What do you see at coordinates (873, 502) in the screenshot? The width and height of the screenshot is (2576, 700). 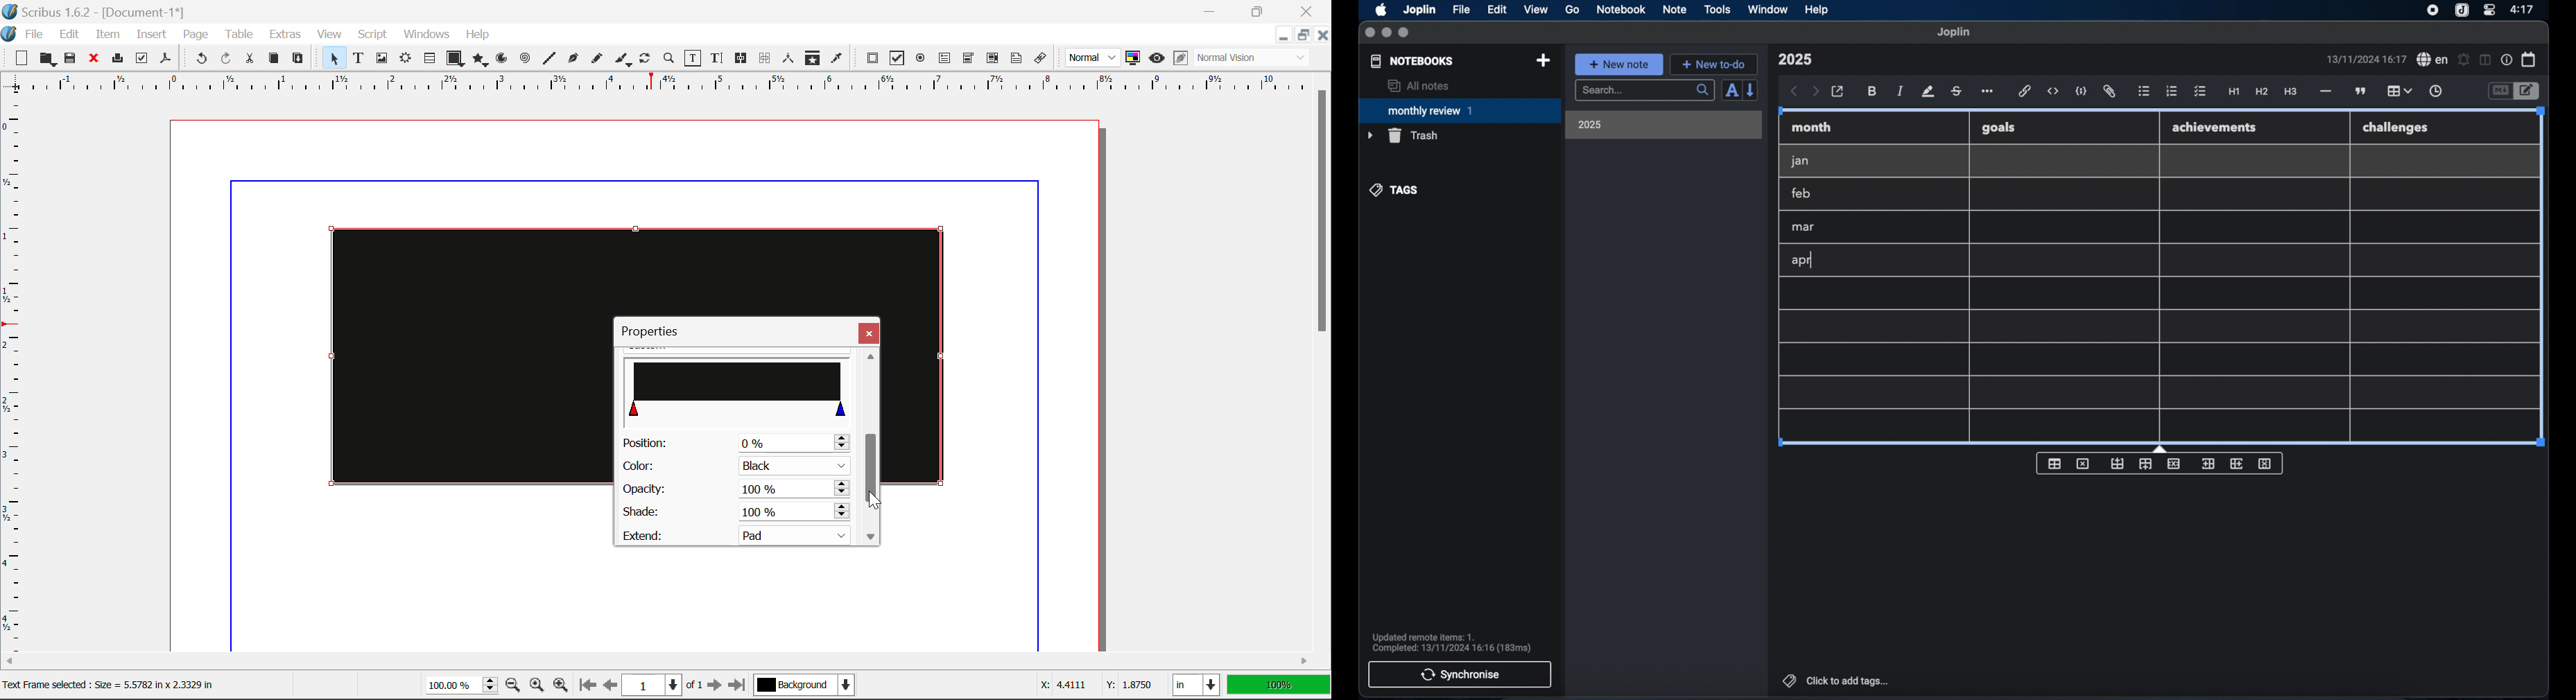 I see `MOUSE_UP Cursor Position` at bounding box center [873, 502].